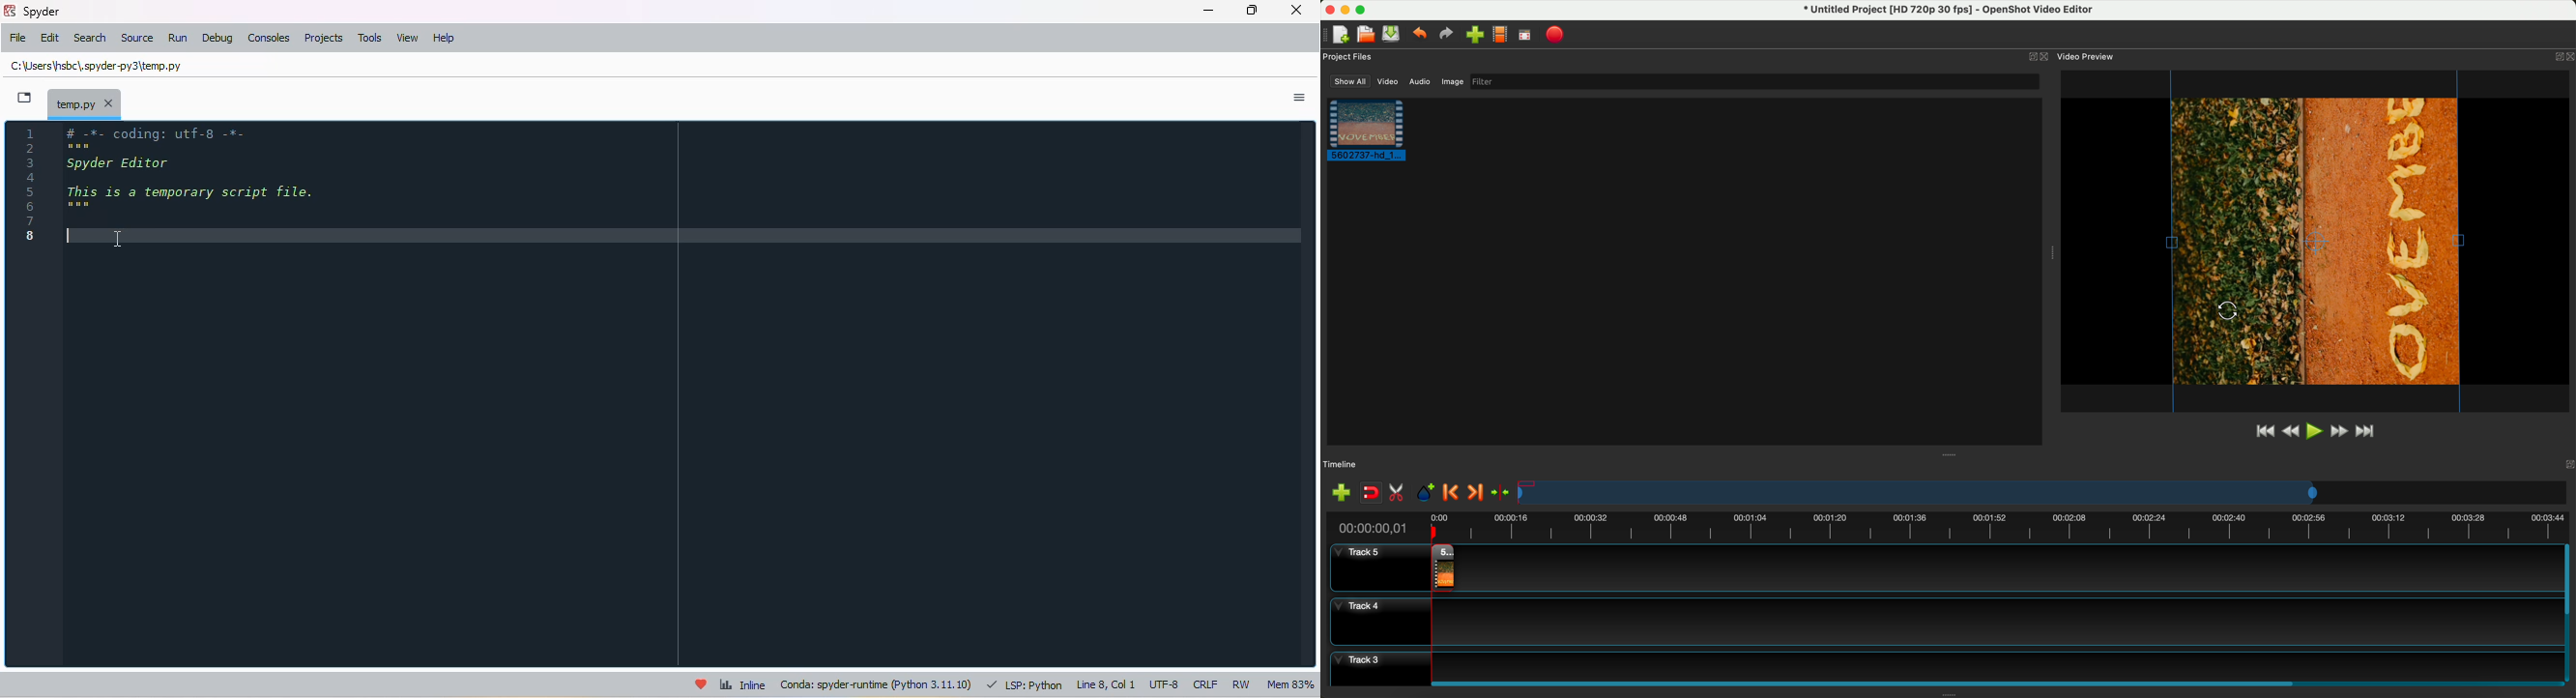 The height and width of the screenshot is (700, 2576). What do you see at coordinates (1253, 10) in the screenshot?
I see `maximize` at bounding box center [1253, 10].